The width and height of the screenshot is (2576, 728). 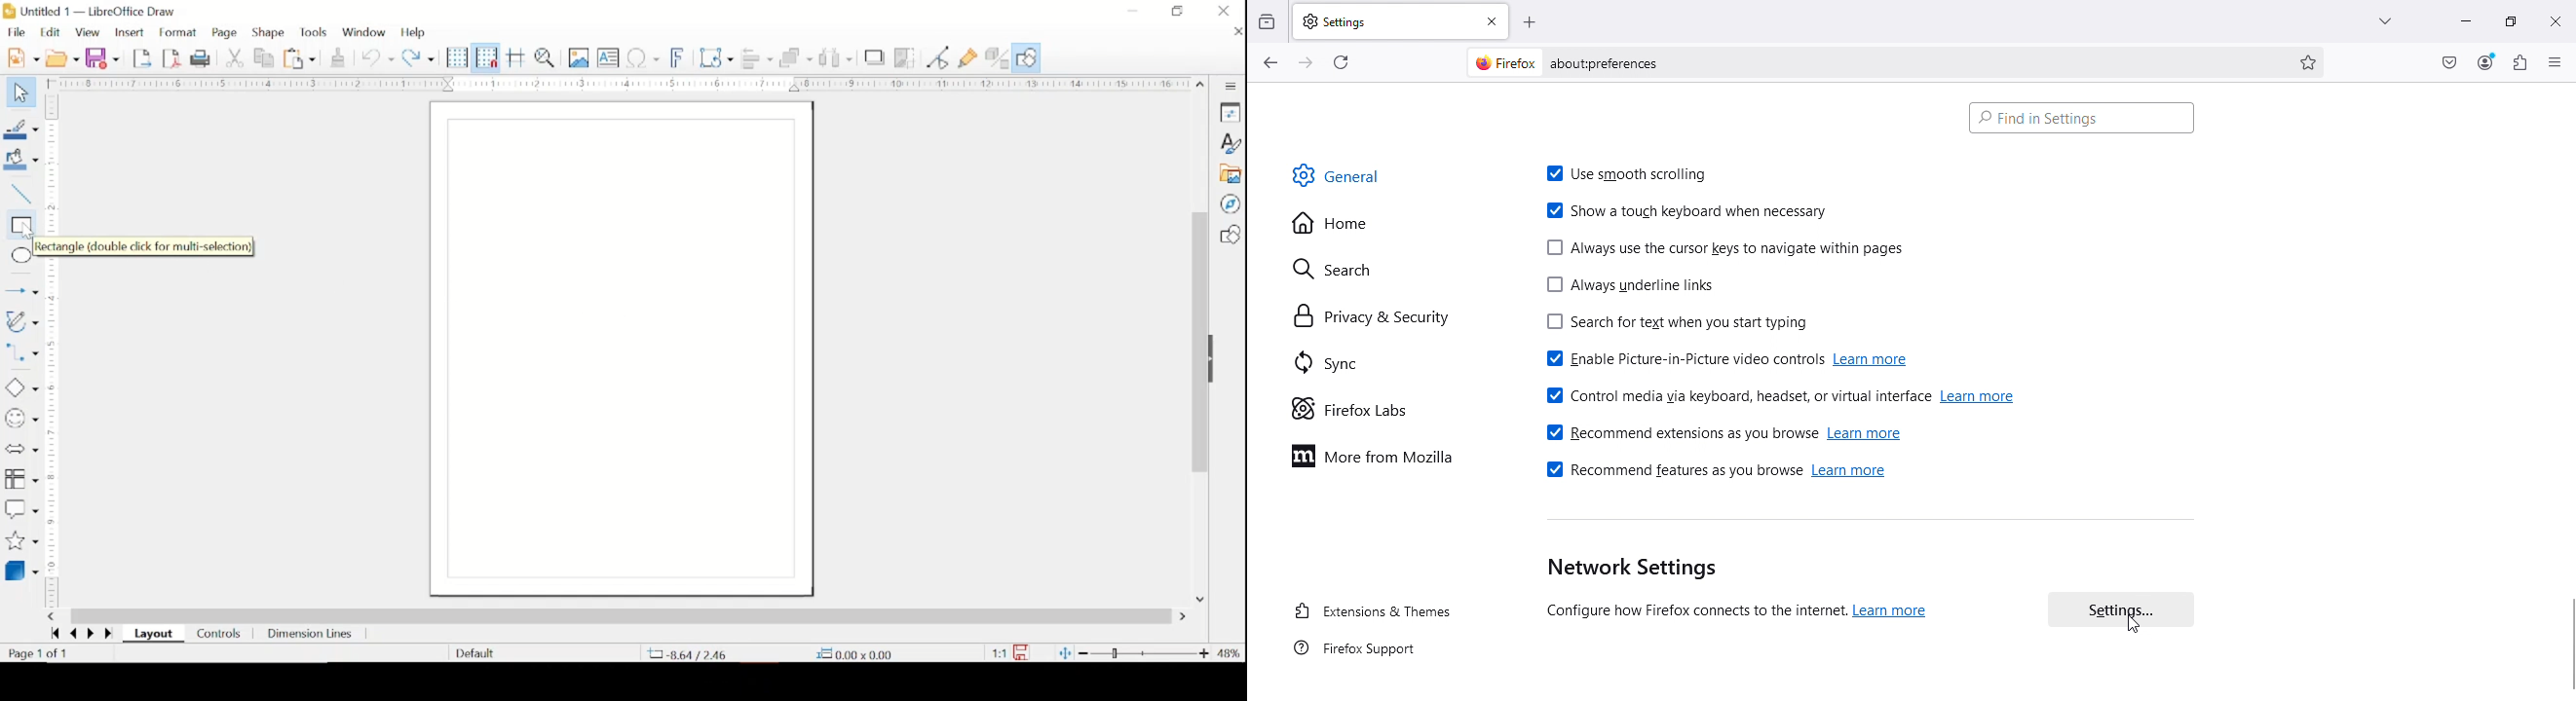 What do you see at coordinates (129, 33) in the screenshot?
I see `insert` at bounding box center [129, 33].